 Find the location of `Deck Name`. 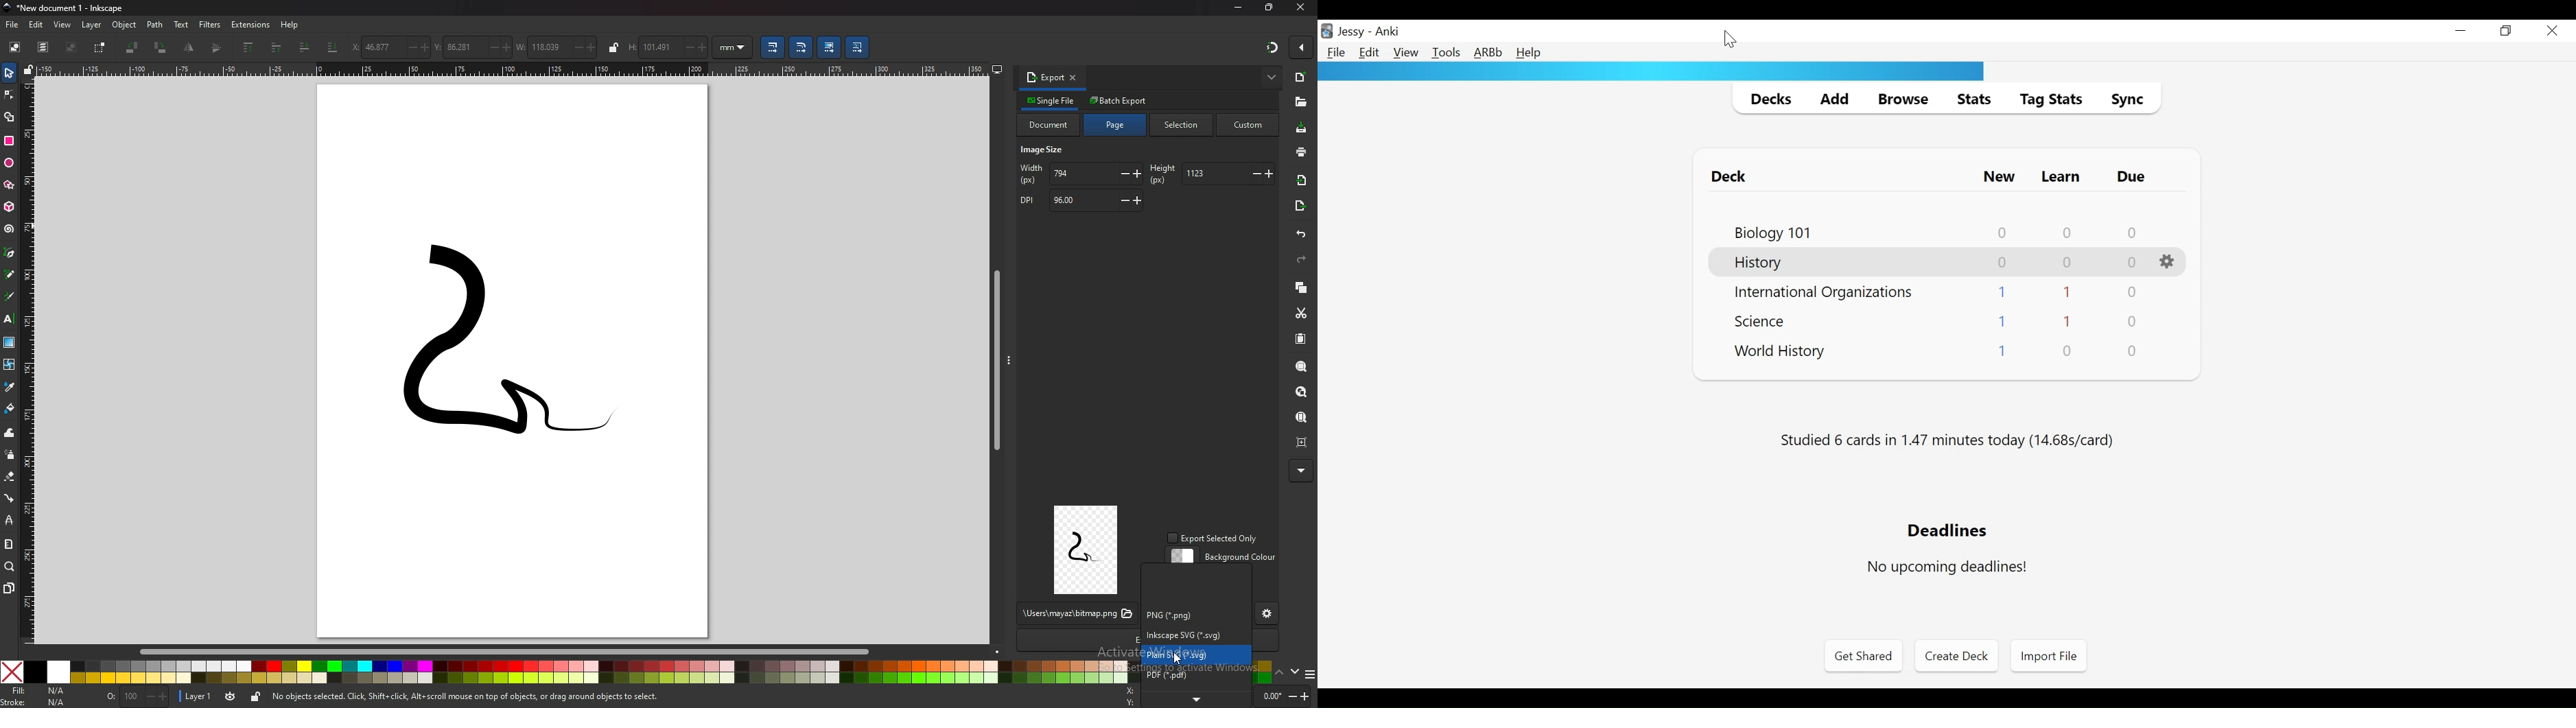

Deck Name is located at coordinates (1826, 293).